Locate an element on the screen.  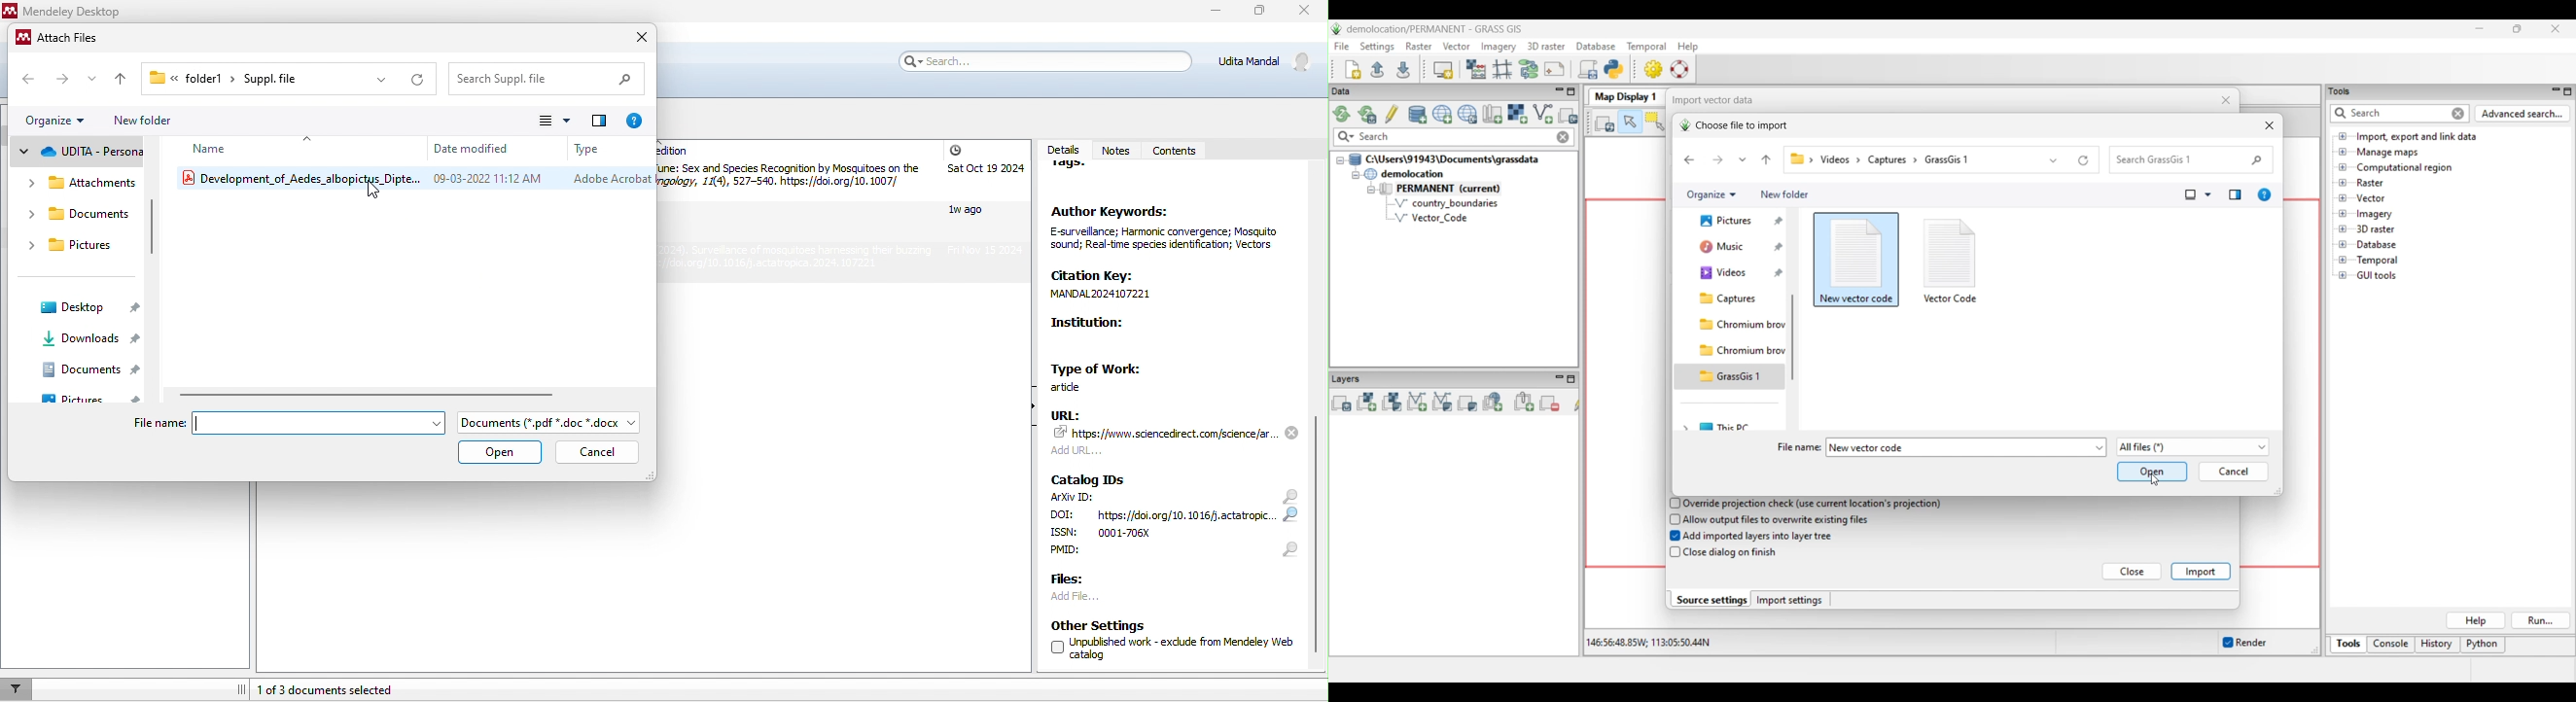
pictures is located at coordinates (88, 394).